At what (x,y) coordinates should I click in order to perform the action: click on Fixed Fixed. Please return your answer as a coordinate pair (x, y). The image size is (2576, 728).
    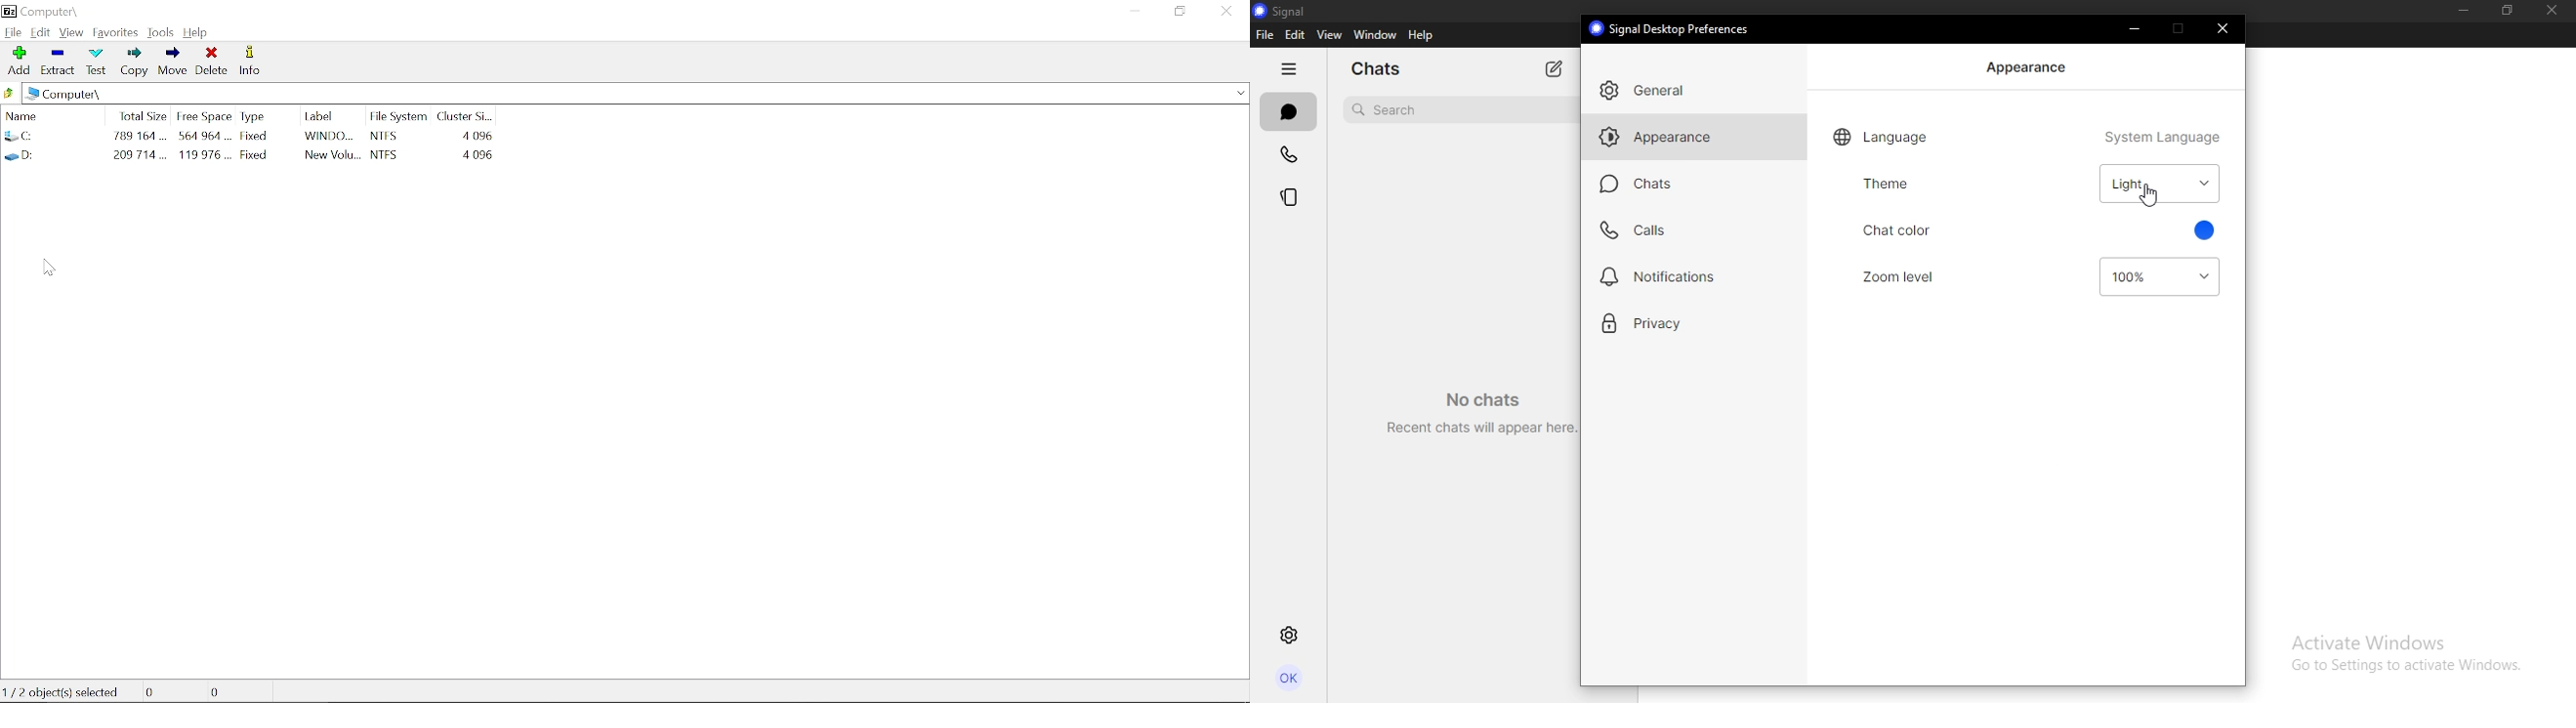
    Looking at the image, I should click on (258, 145).